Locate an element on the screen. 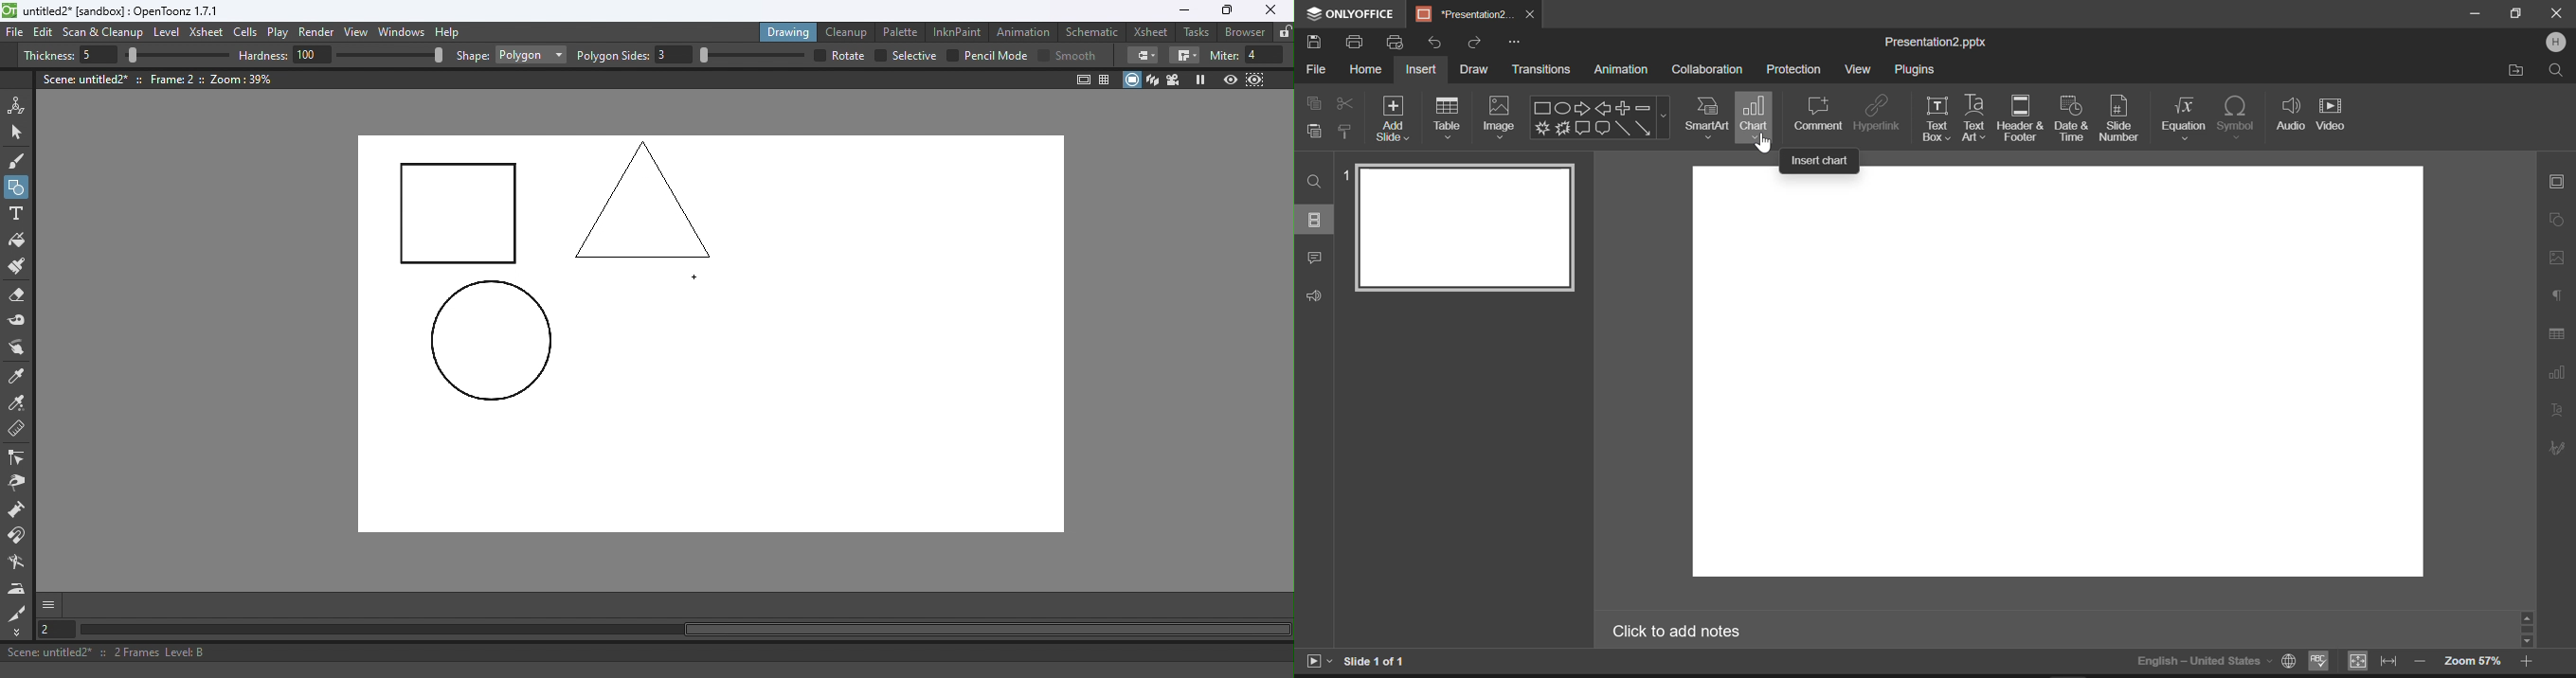 This screenshot has height=700, width=2576. File is located at coordinates (1314, 72).